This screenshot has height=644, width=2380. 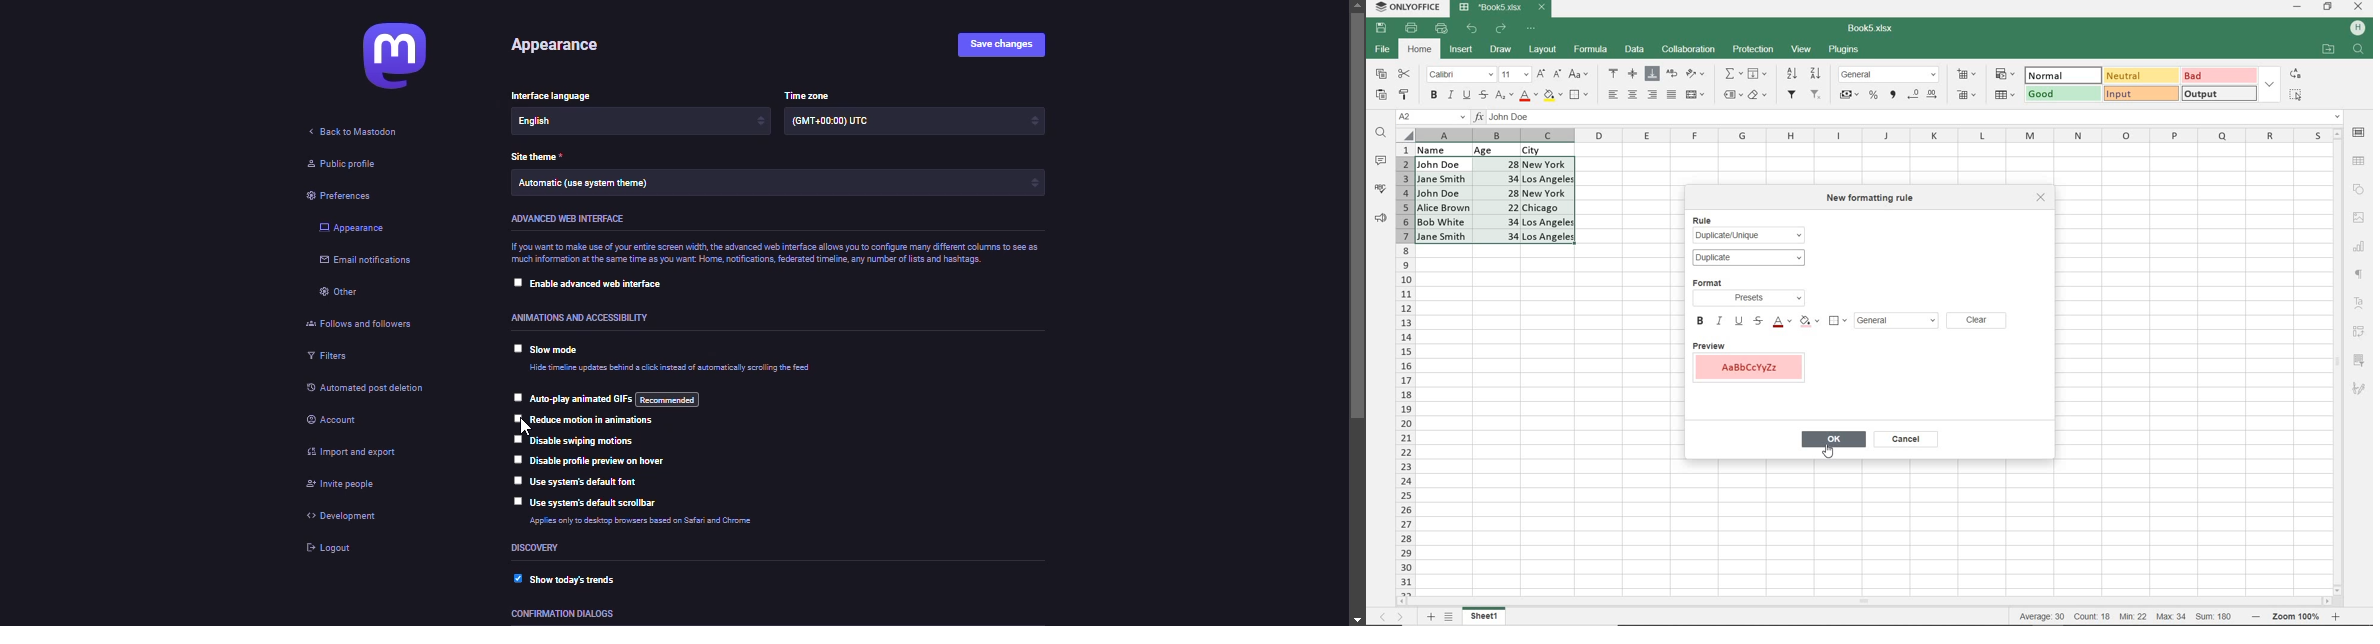 What do you see at coordinates (514, 459) in the screenshot?
I see `click to select` at bounding box center [514, 459].